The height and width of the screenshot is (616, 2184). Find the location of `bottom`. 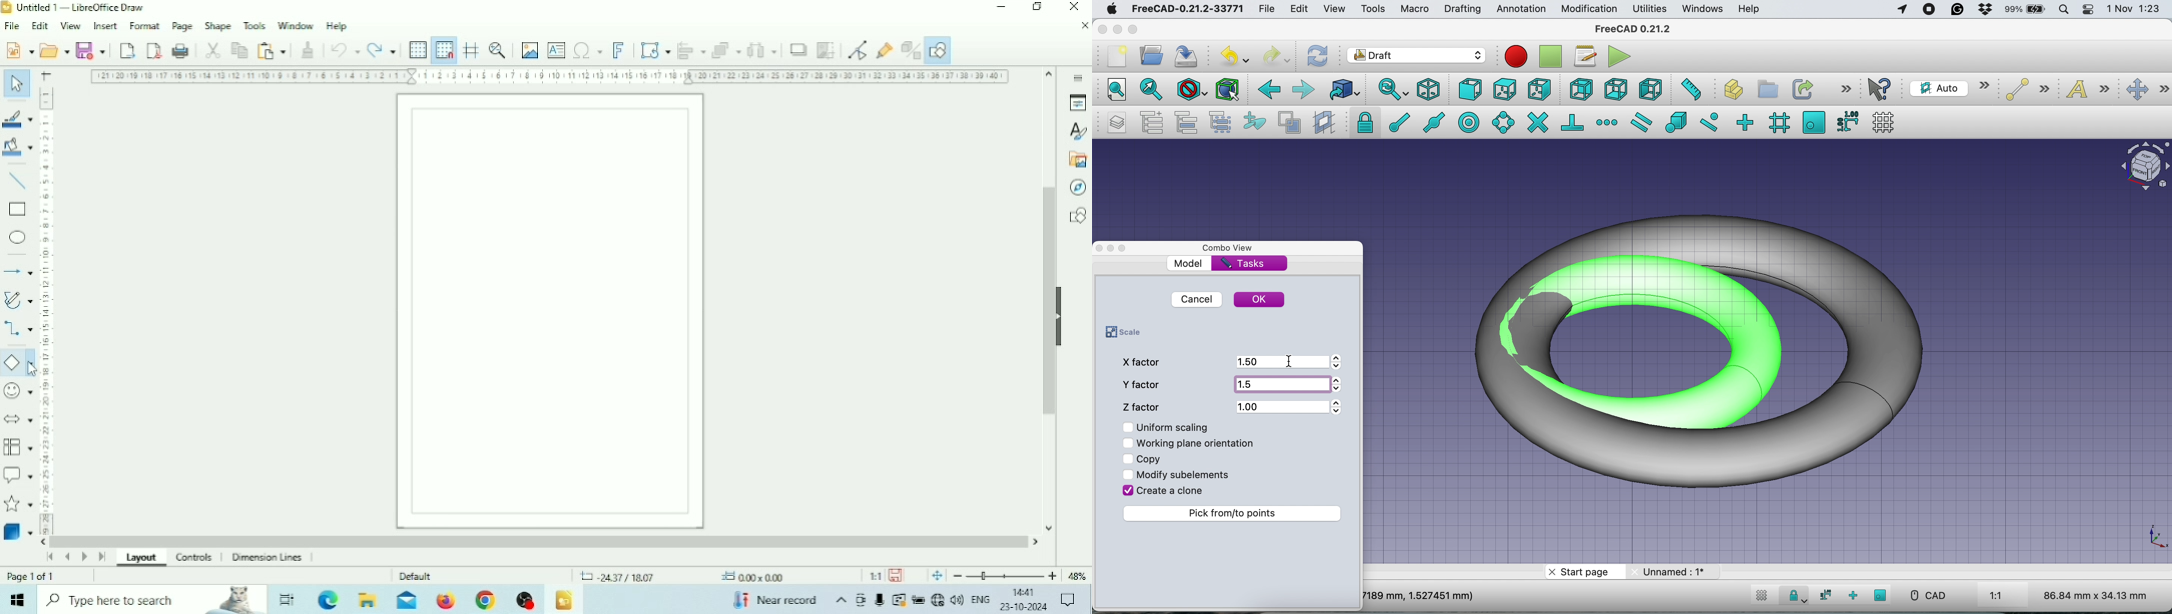

bottom is located at coordinates (1617, 89).